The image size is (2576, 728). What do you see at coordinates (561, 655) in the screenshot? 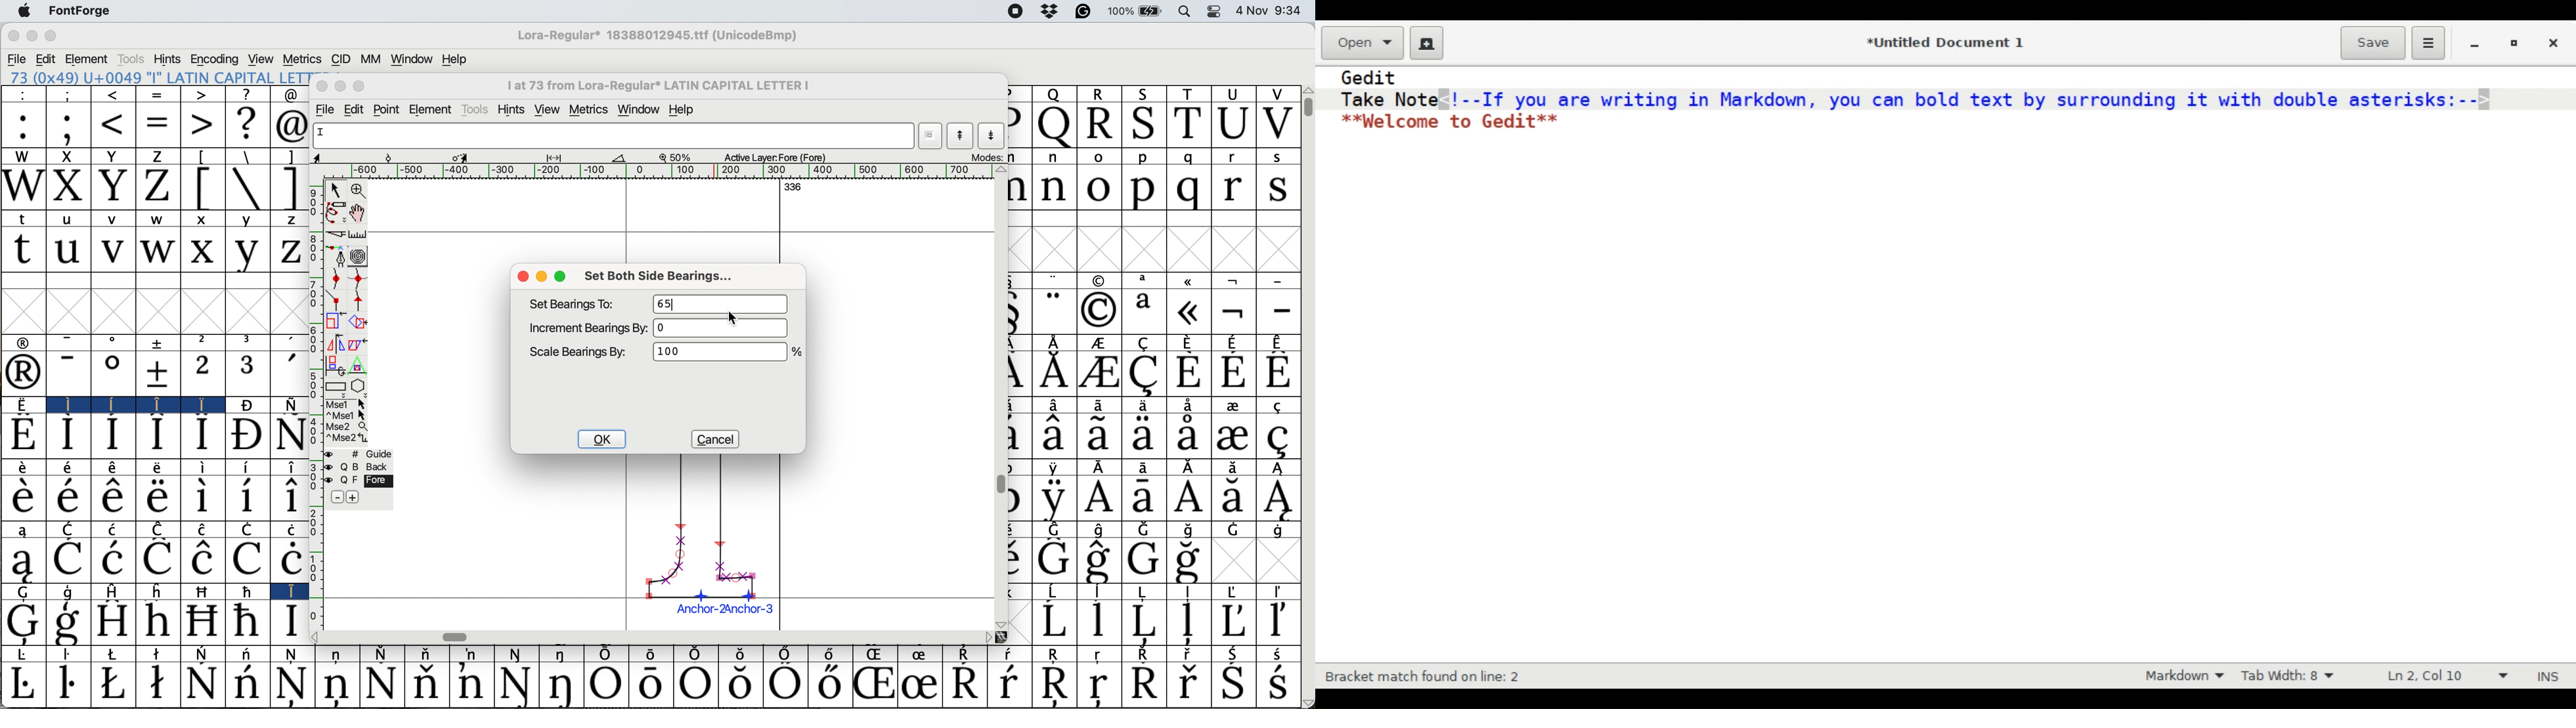
I see `Symbol` at bounding box center [561, 655].